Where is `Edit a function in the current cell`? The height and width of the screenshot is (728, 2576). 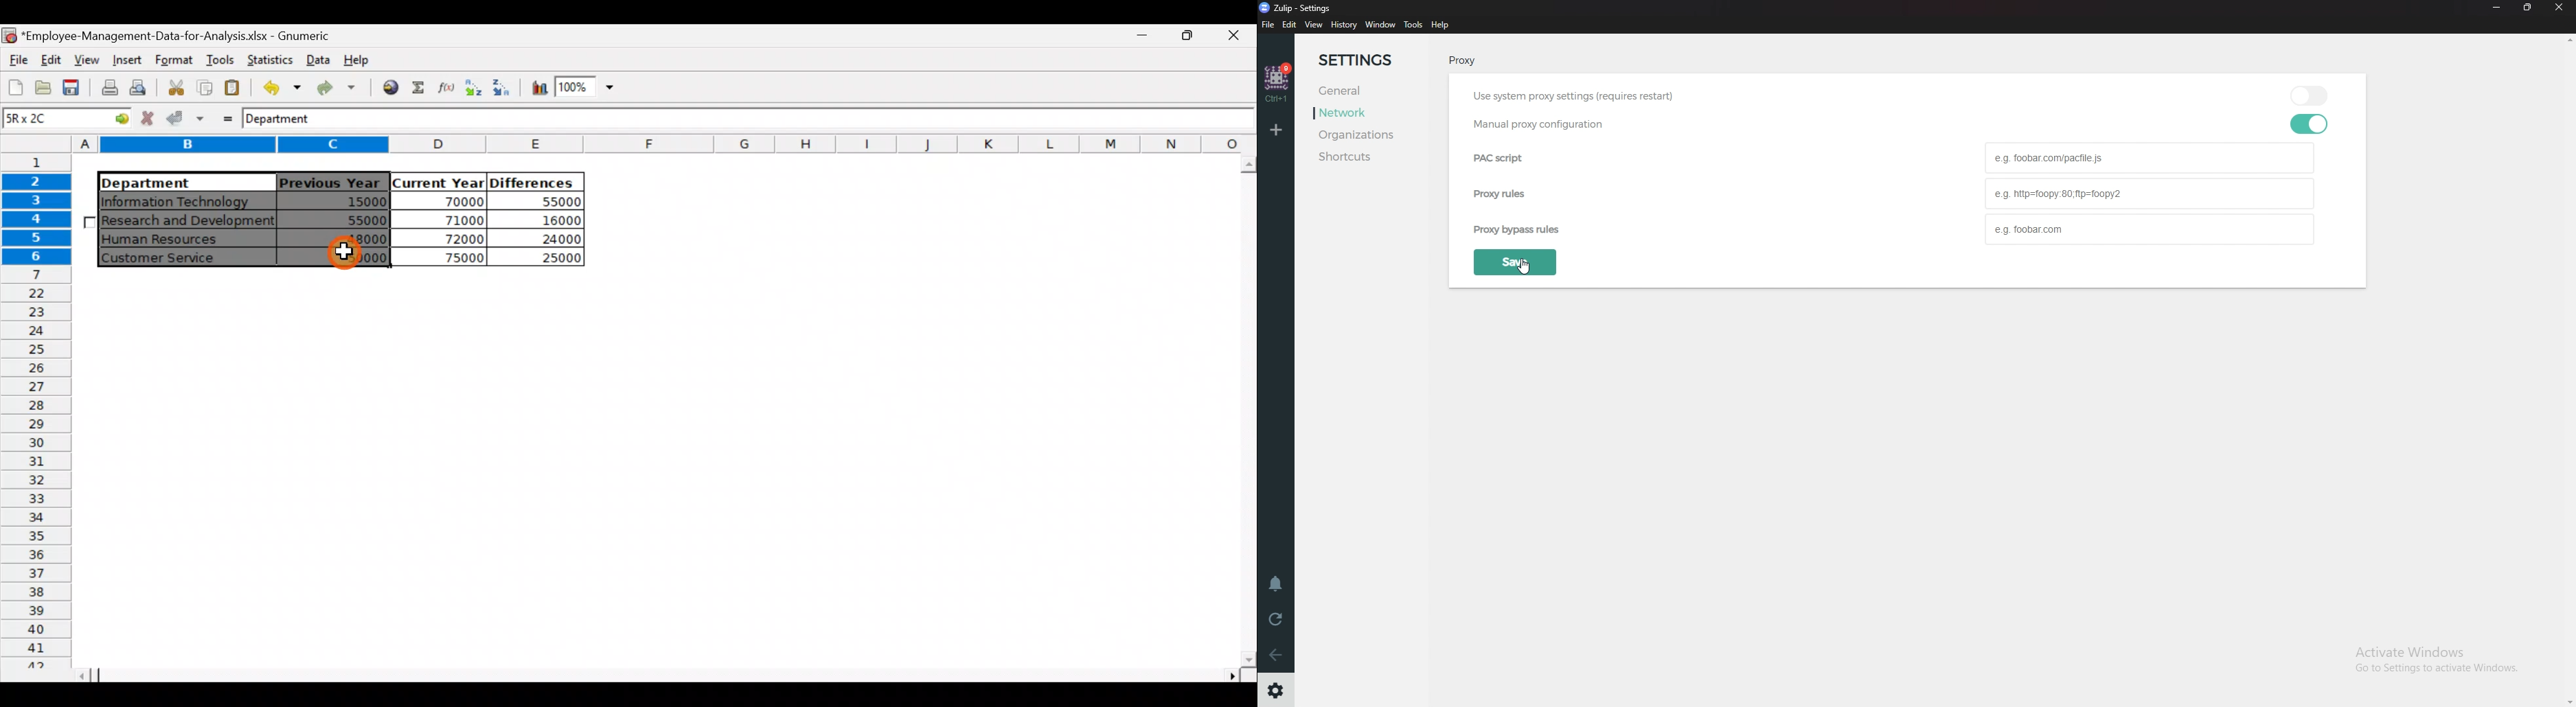 Edit a function in the current cell is located at coordinates (445, 87).